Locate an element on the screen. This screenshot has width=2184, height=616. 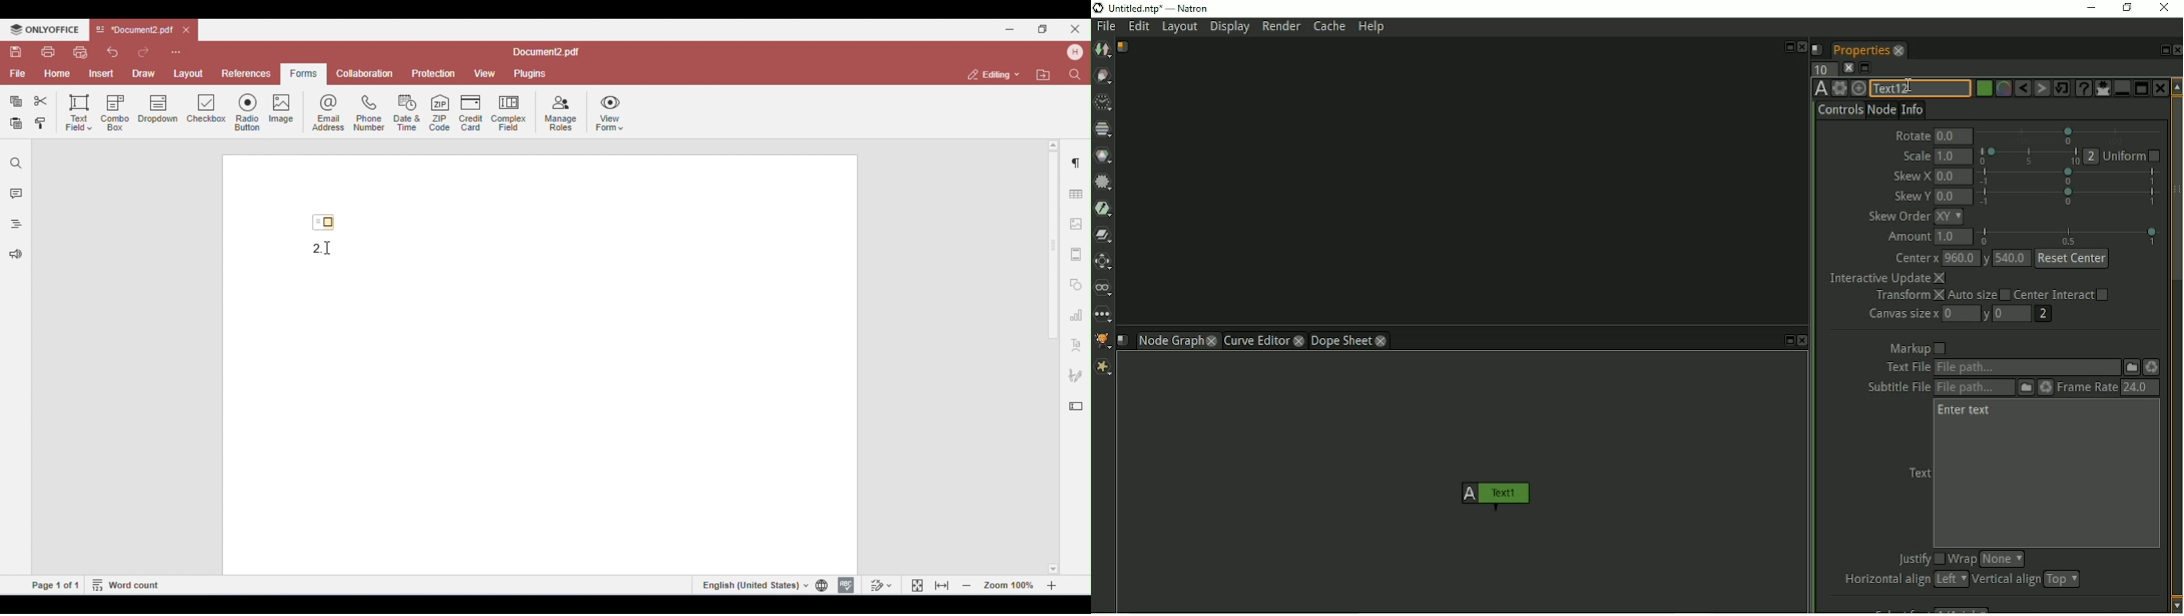
close is located at coordinates (1382, 340).